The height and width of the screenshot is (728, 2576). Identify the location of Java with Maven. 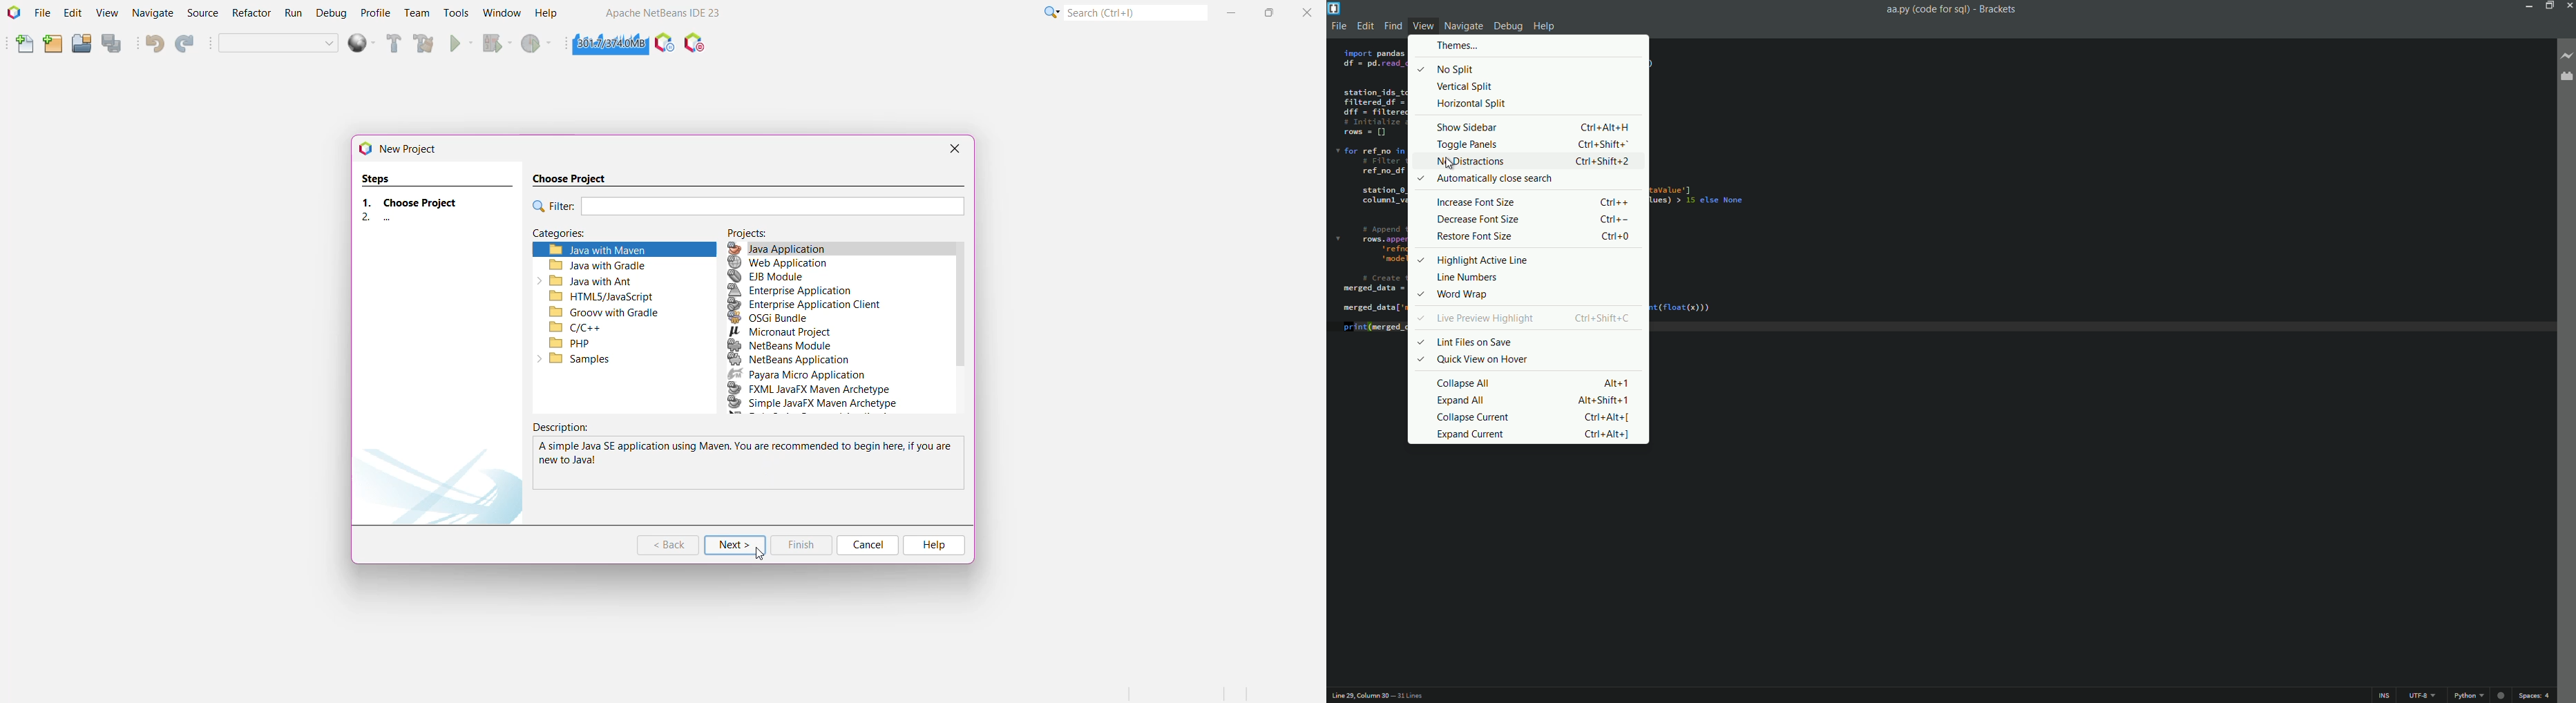
(625, 249).